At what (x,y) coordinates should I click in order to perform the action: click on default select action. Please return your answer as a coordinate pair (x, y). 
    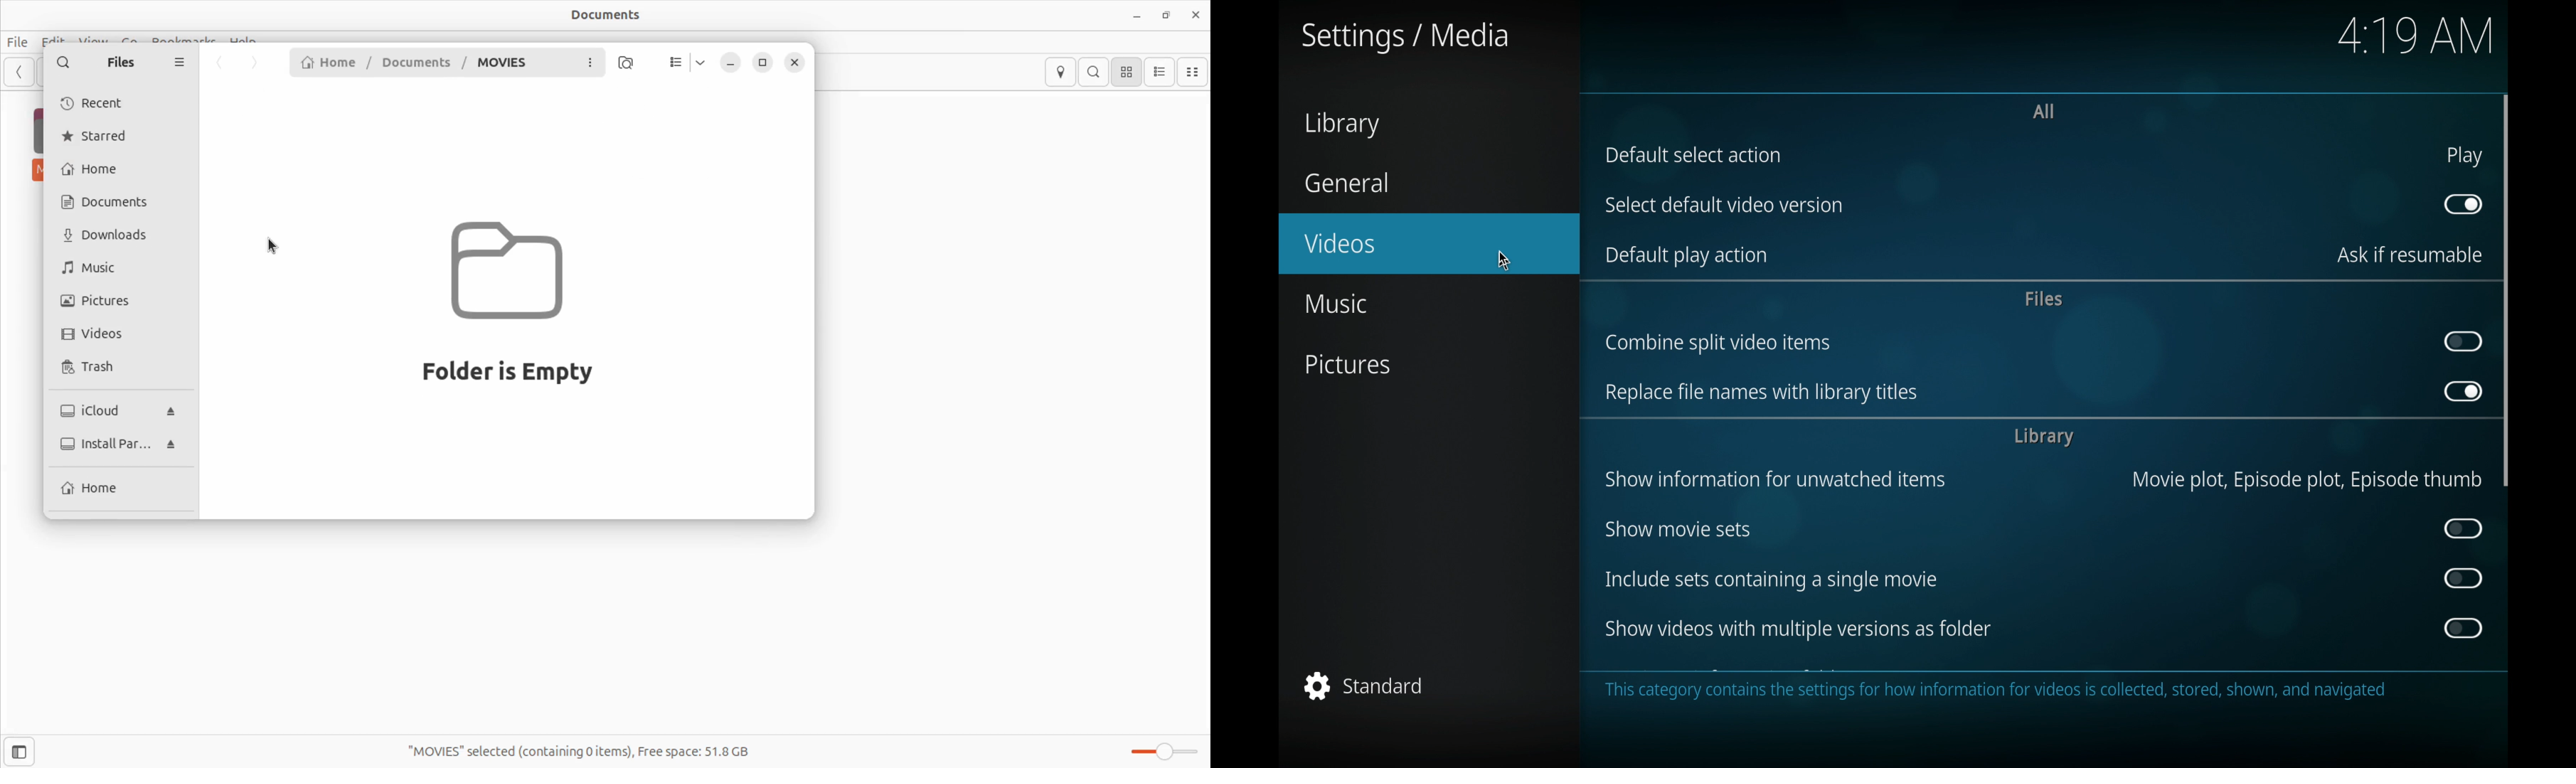
    Looking at the image, I should click on (1693, 155).